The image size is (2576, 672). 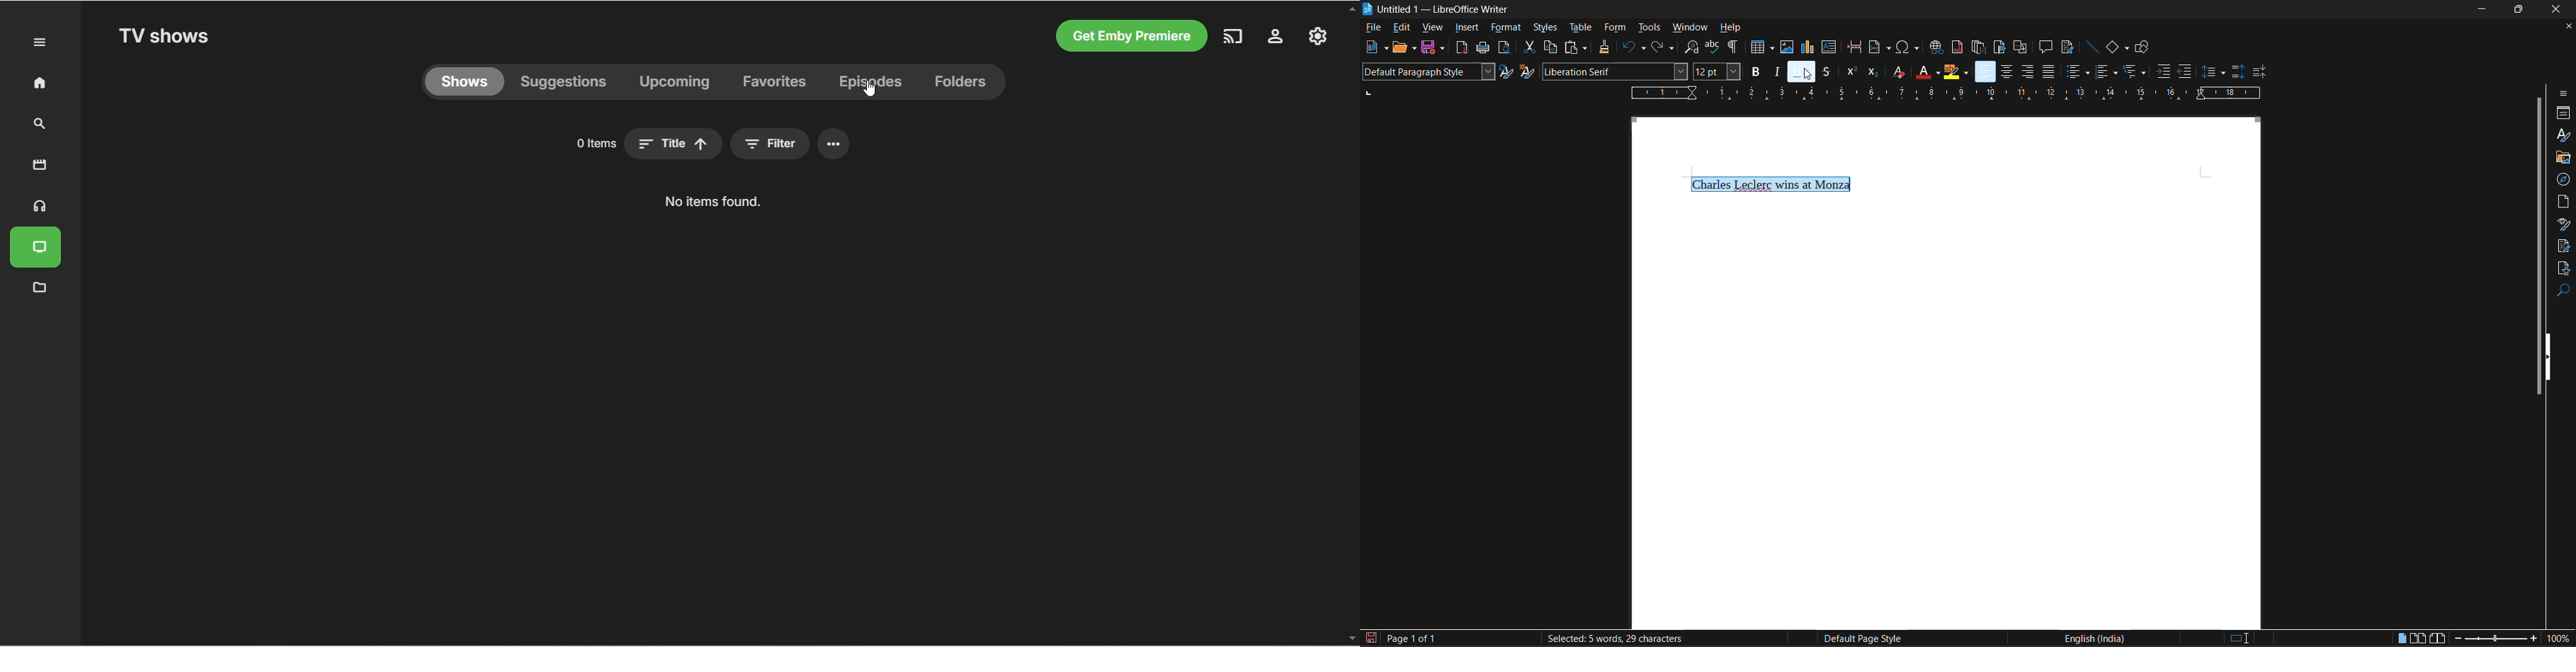 What do you see at coordinates (1133, 35) in the screenshot?
I see `get emby premiere` at bounding box center [1133, 35].